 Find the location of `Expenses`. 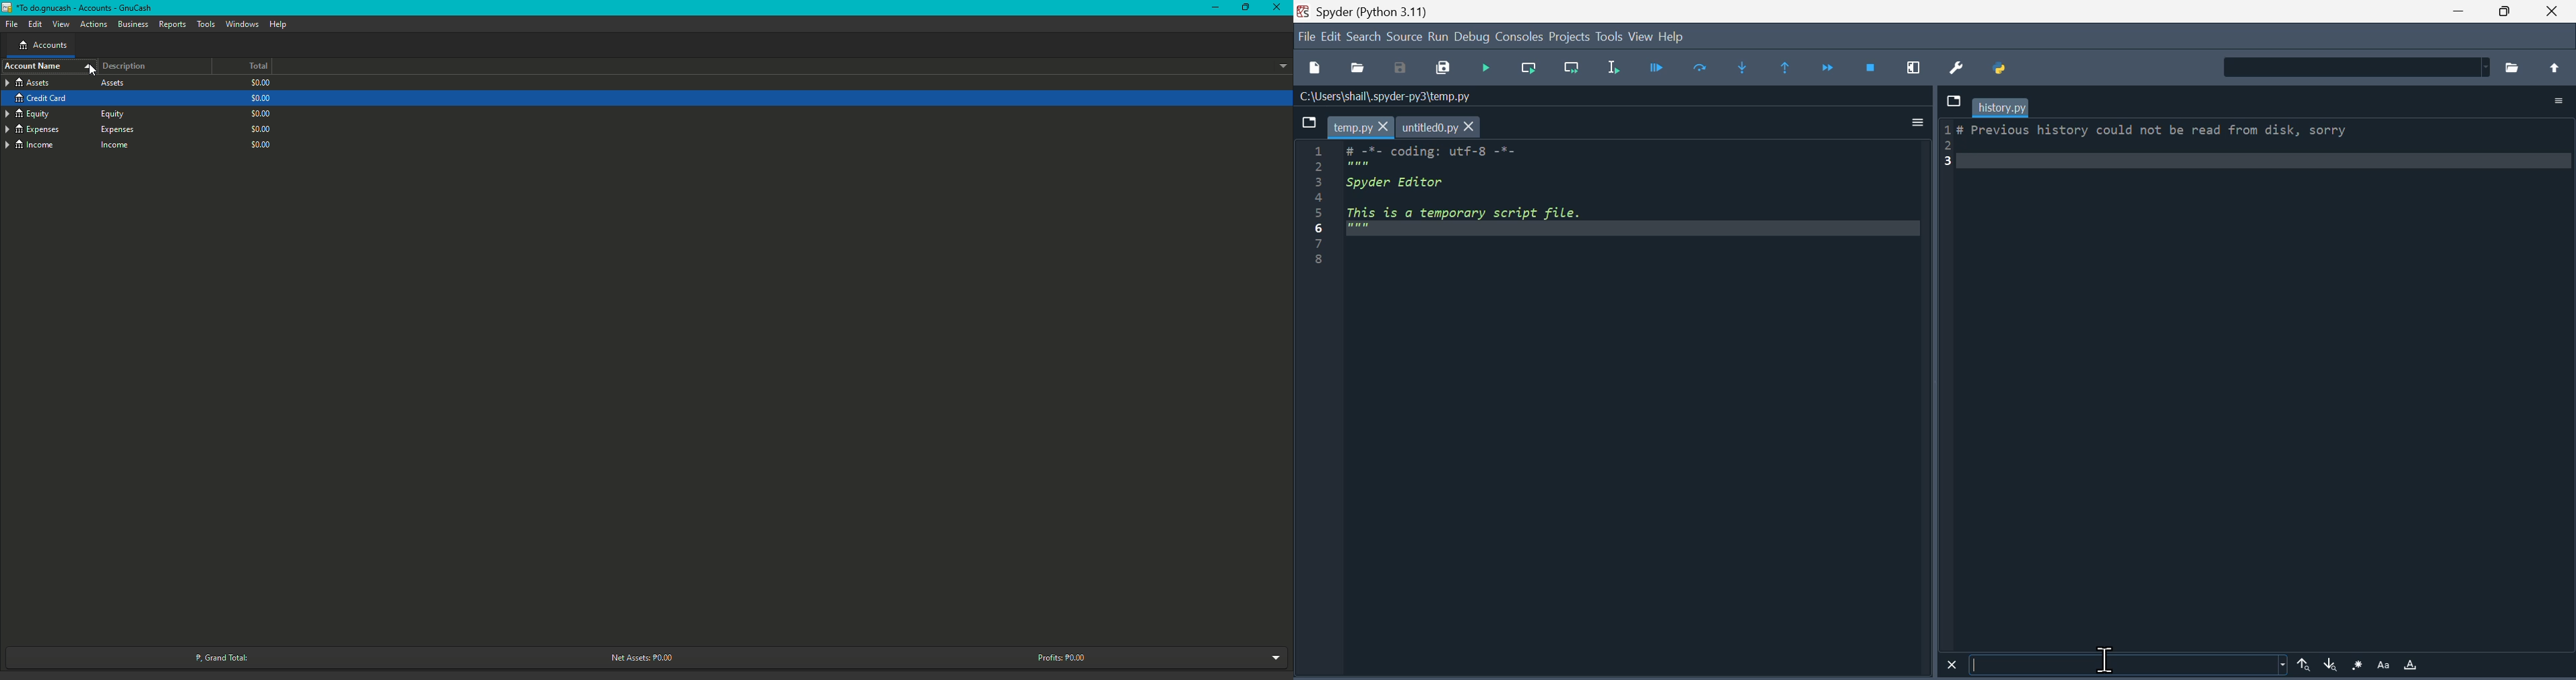

Expenses is located at coordinates (73, 131).